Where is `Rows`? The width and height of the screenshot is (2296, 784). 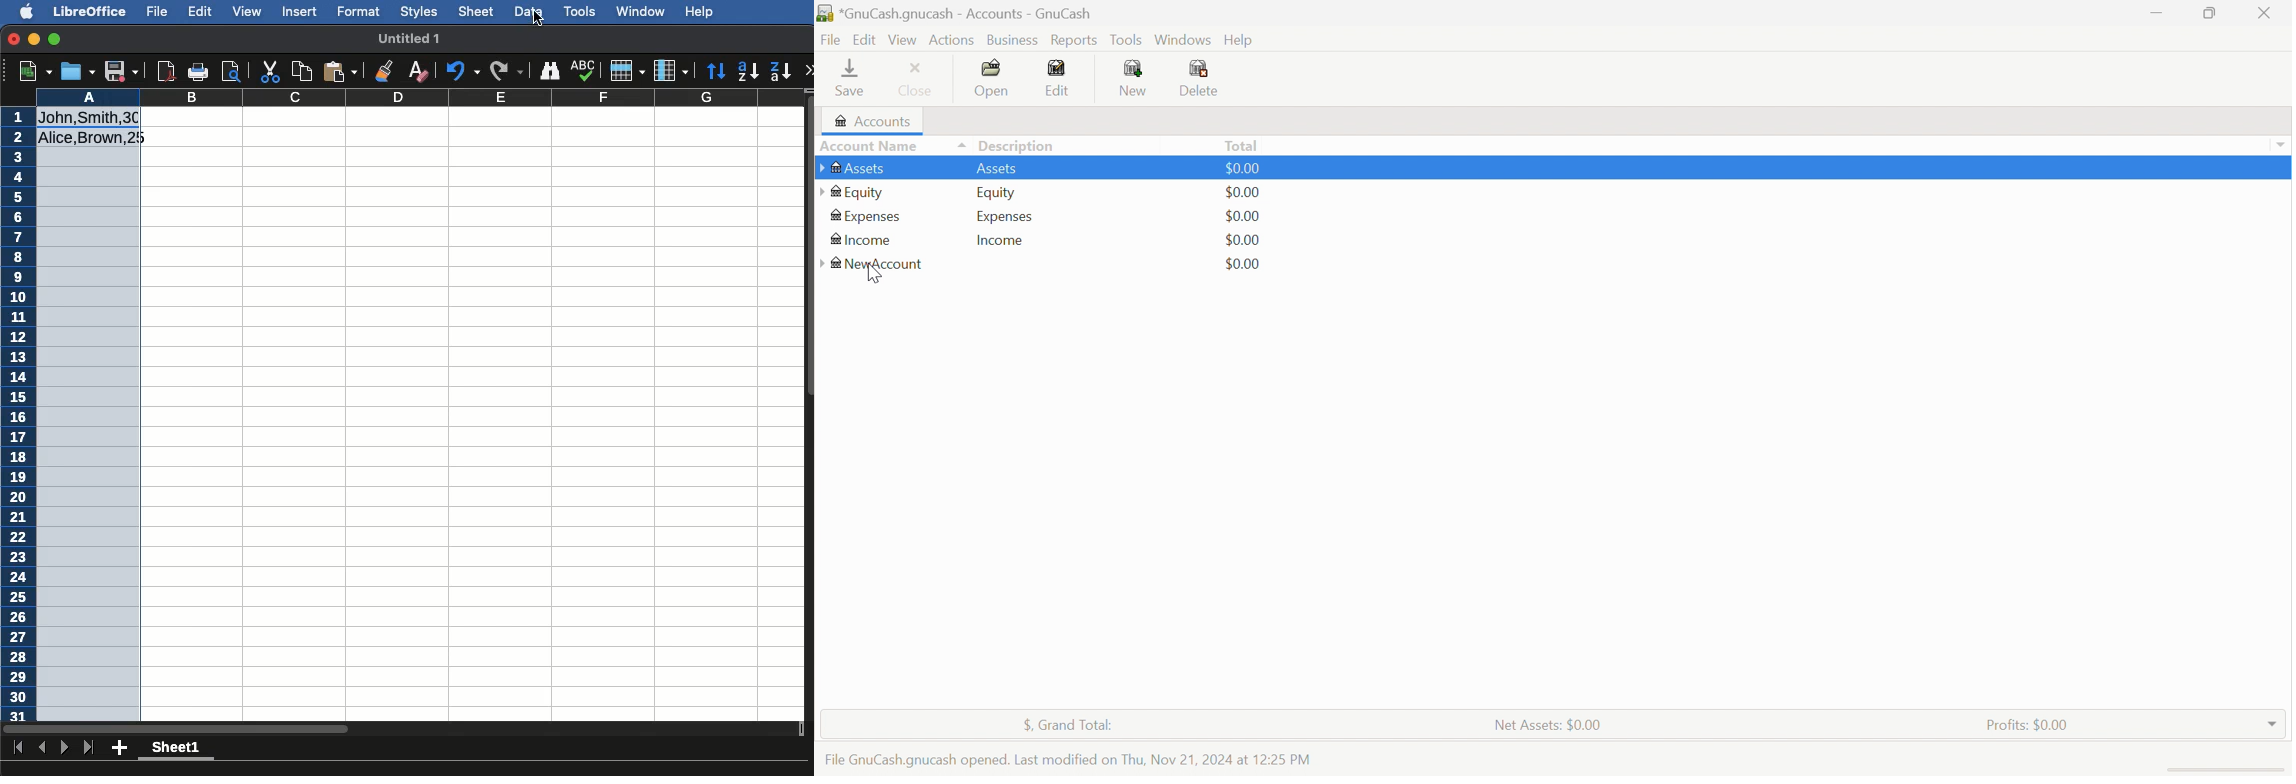
Rows is located at coordinates (628, 69).